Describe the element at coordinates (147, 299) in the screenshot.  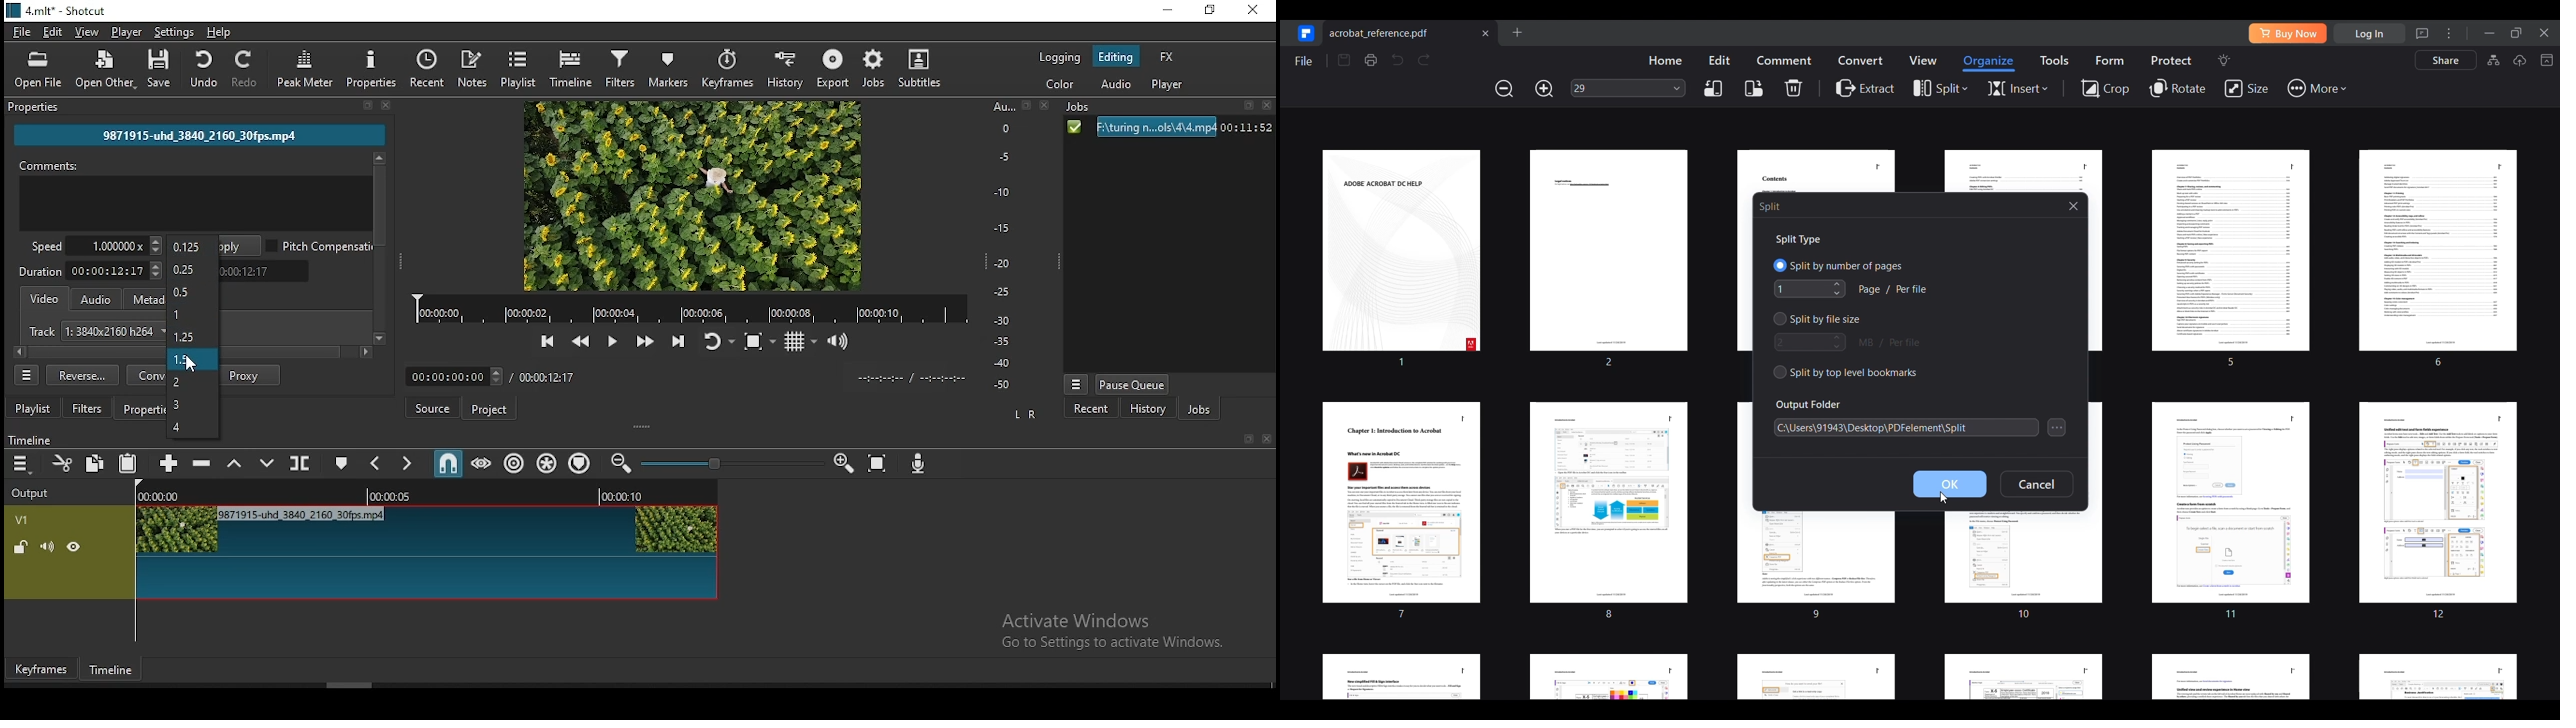
I see `metadata` at that location.